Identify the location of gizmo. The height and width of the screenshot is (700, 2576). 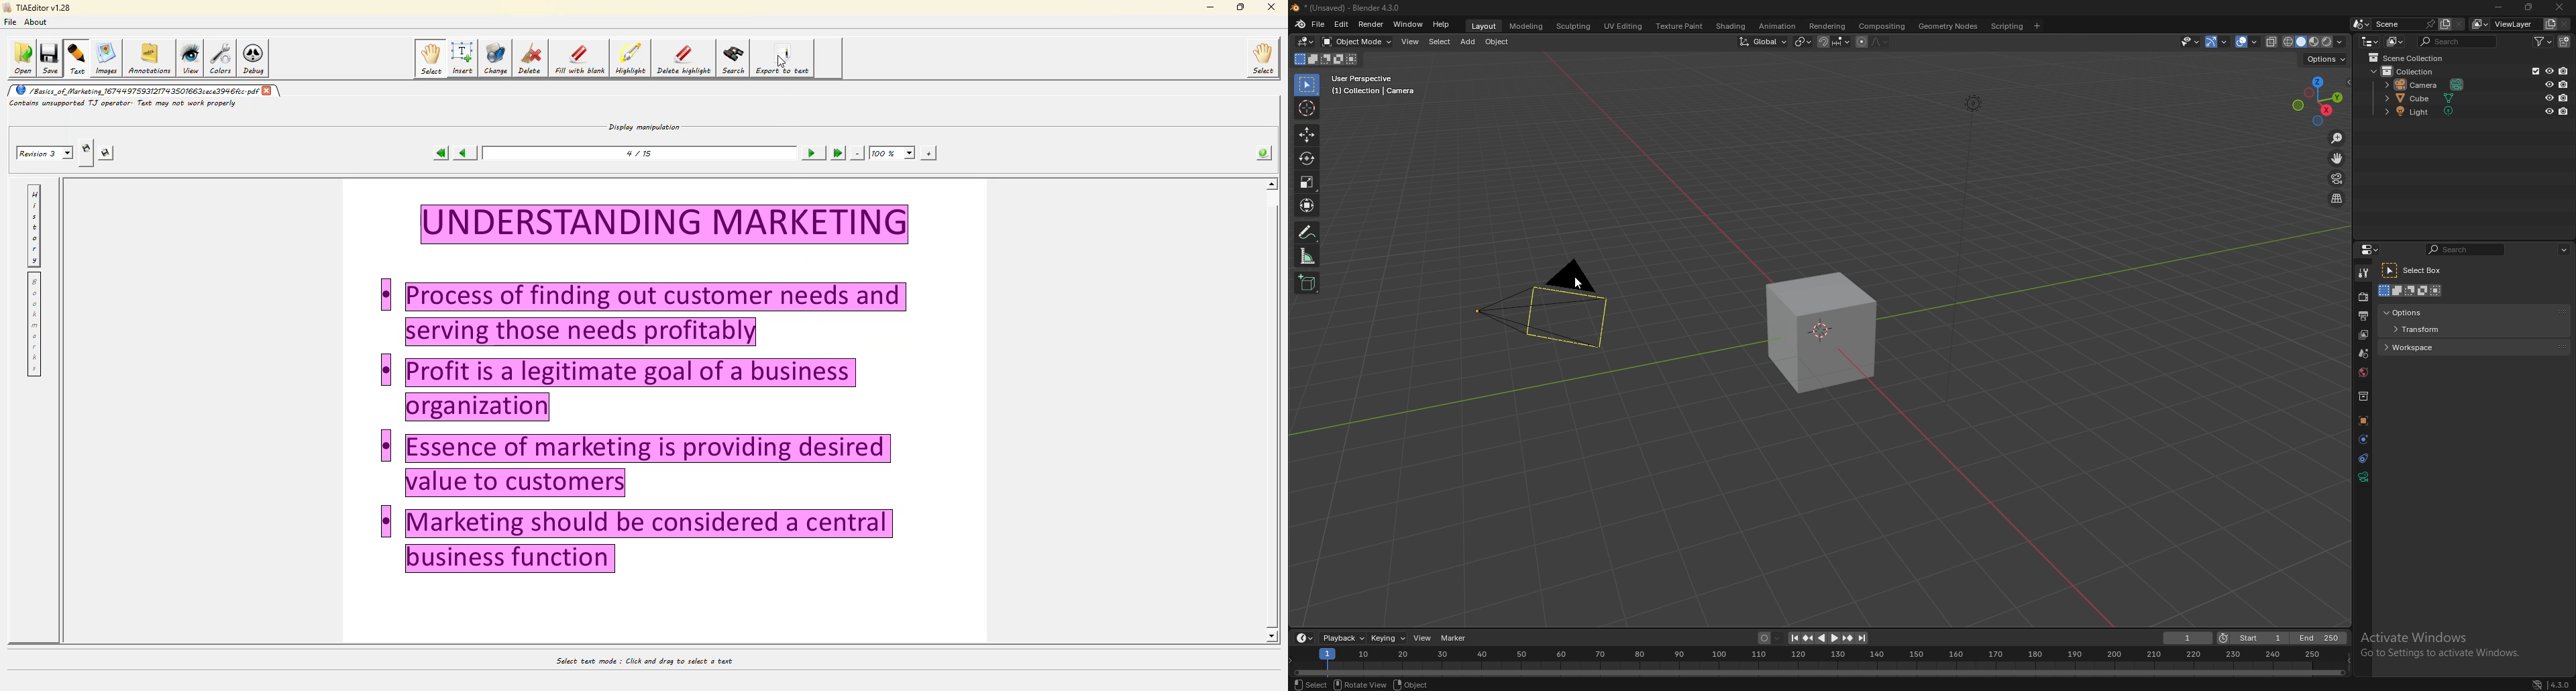
(2217, 42).